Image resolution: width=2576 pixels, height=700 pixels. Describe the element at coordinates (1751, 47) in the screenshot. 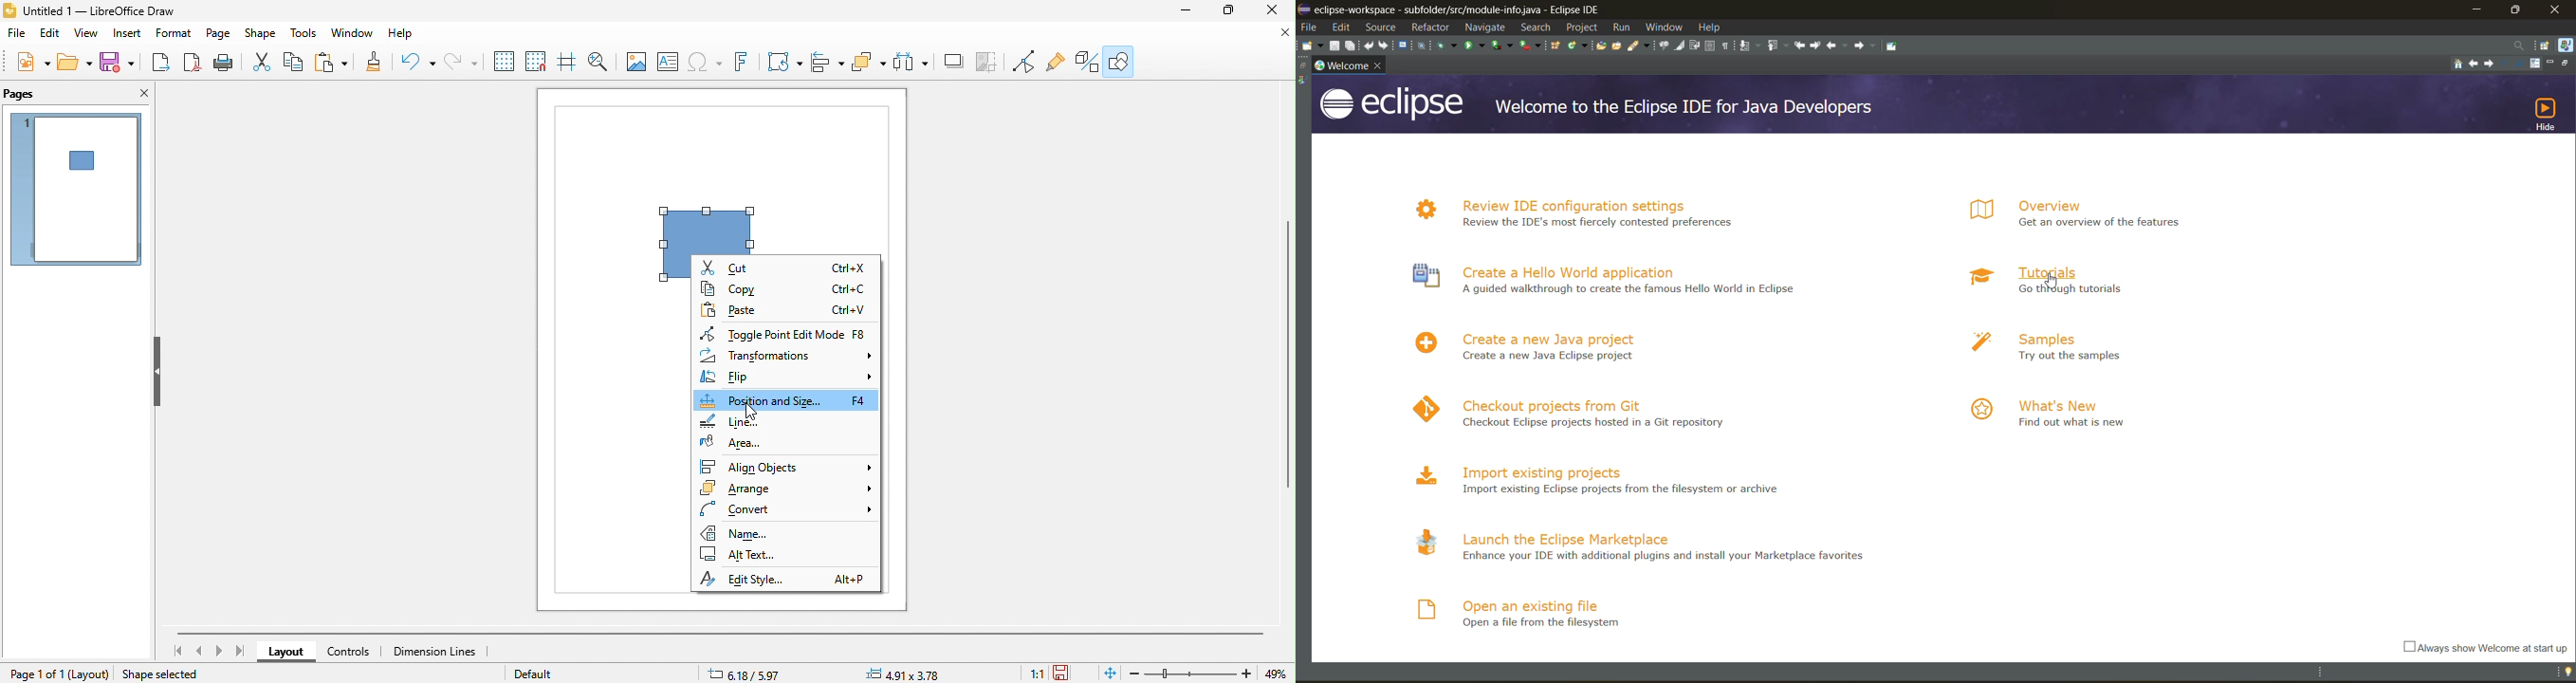

I see `next annotation` at that location.